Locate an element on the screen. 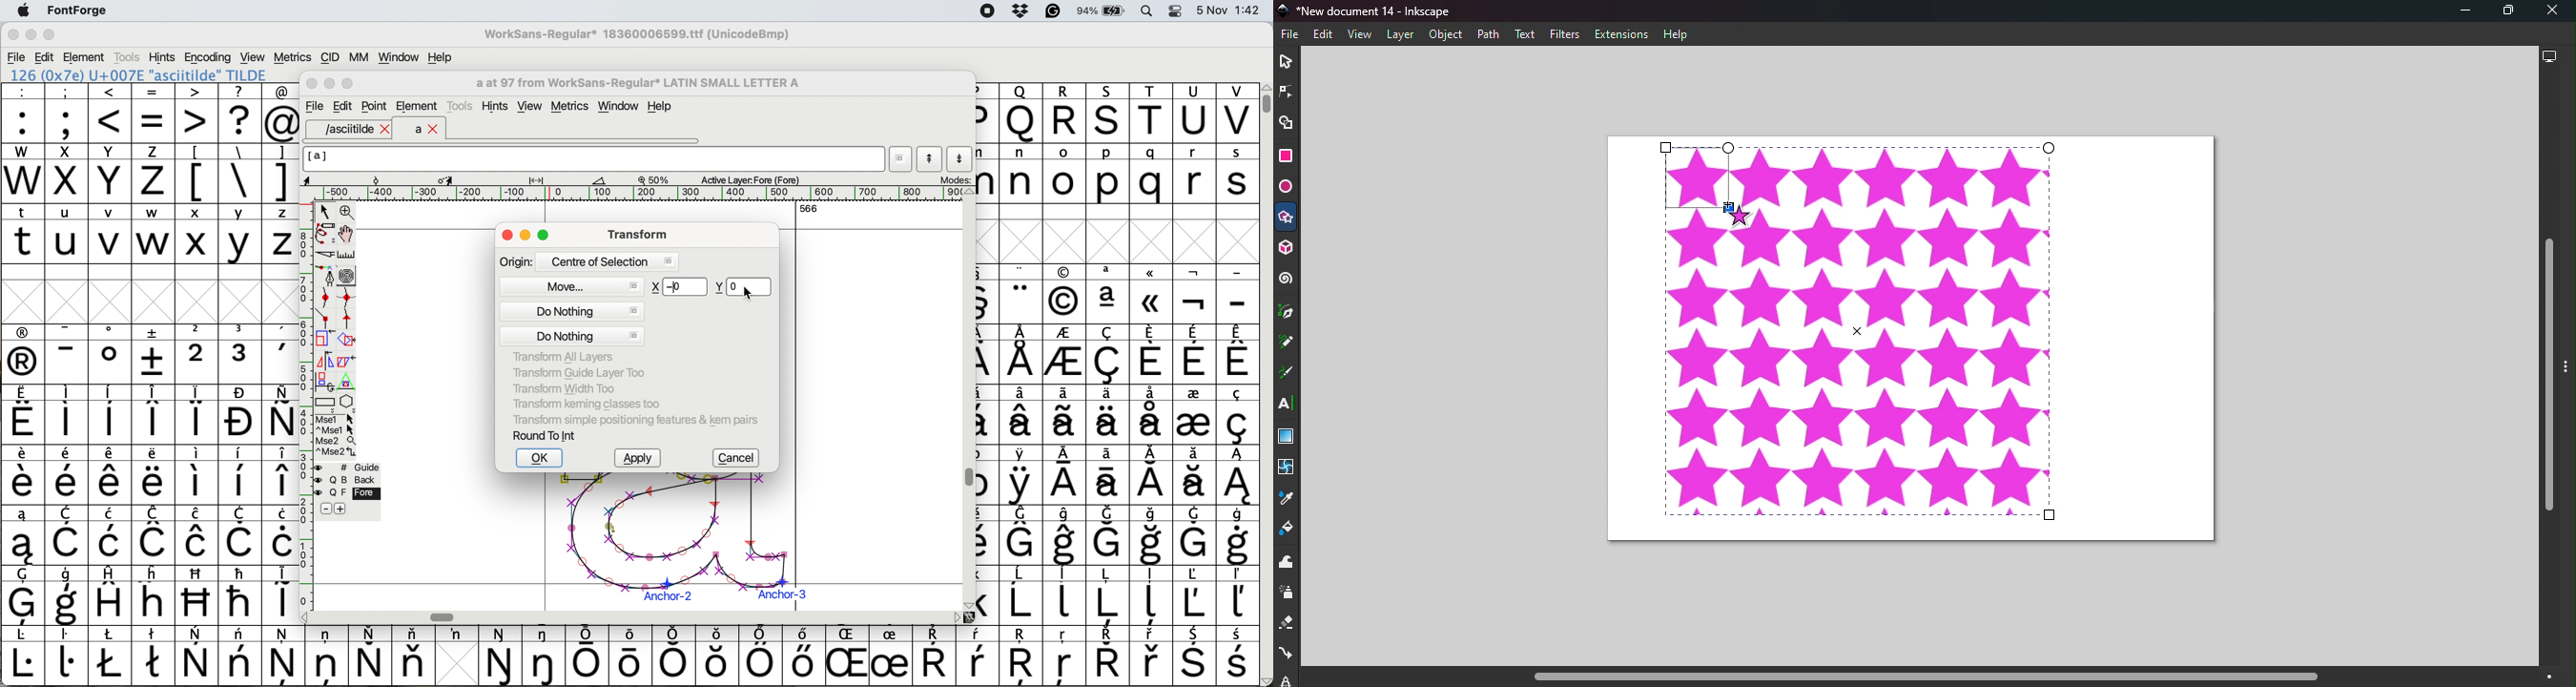  Eraser tool is located at coordinates (1286, 627).